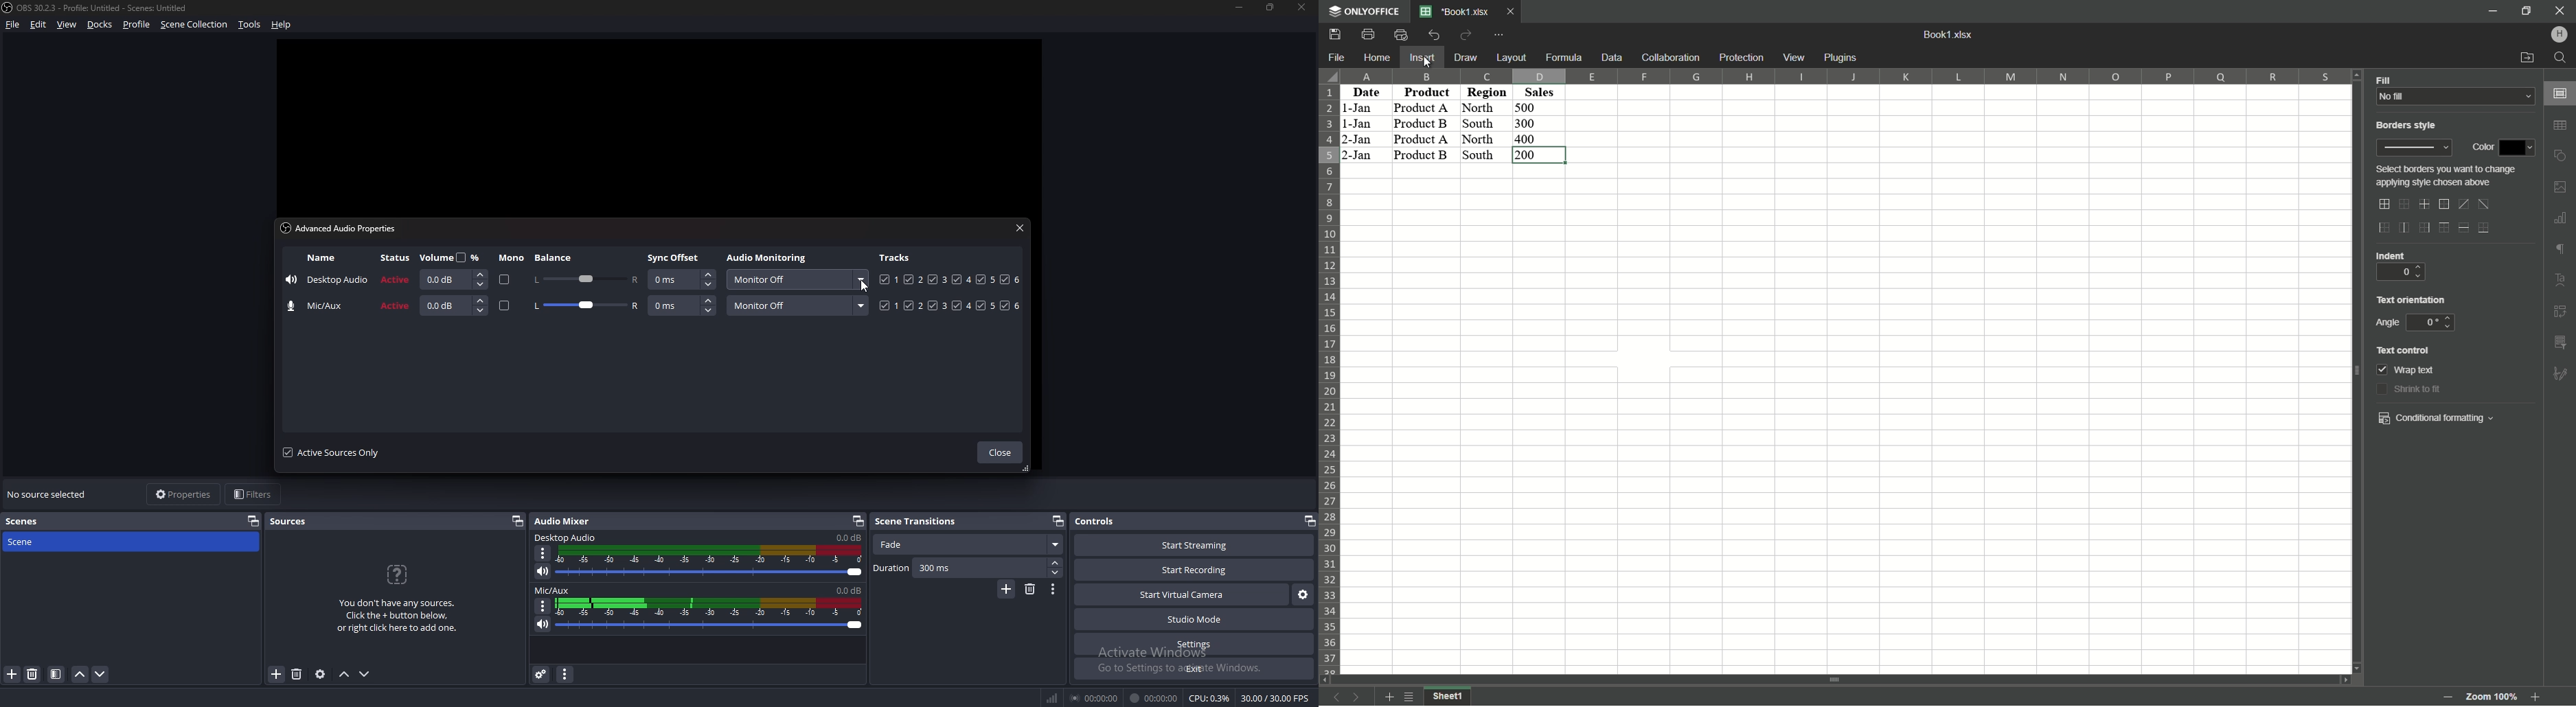 This screenshot has height=728, width=2576. What do you see at coordinates (453, 257) in the screenshot?
I see `volume` at bounding box center [453, 257].